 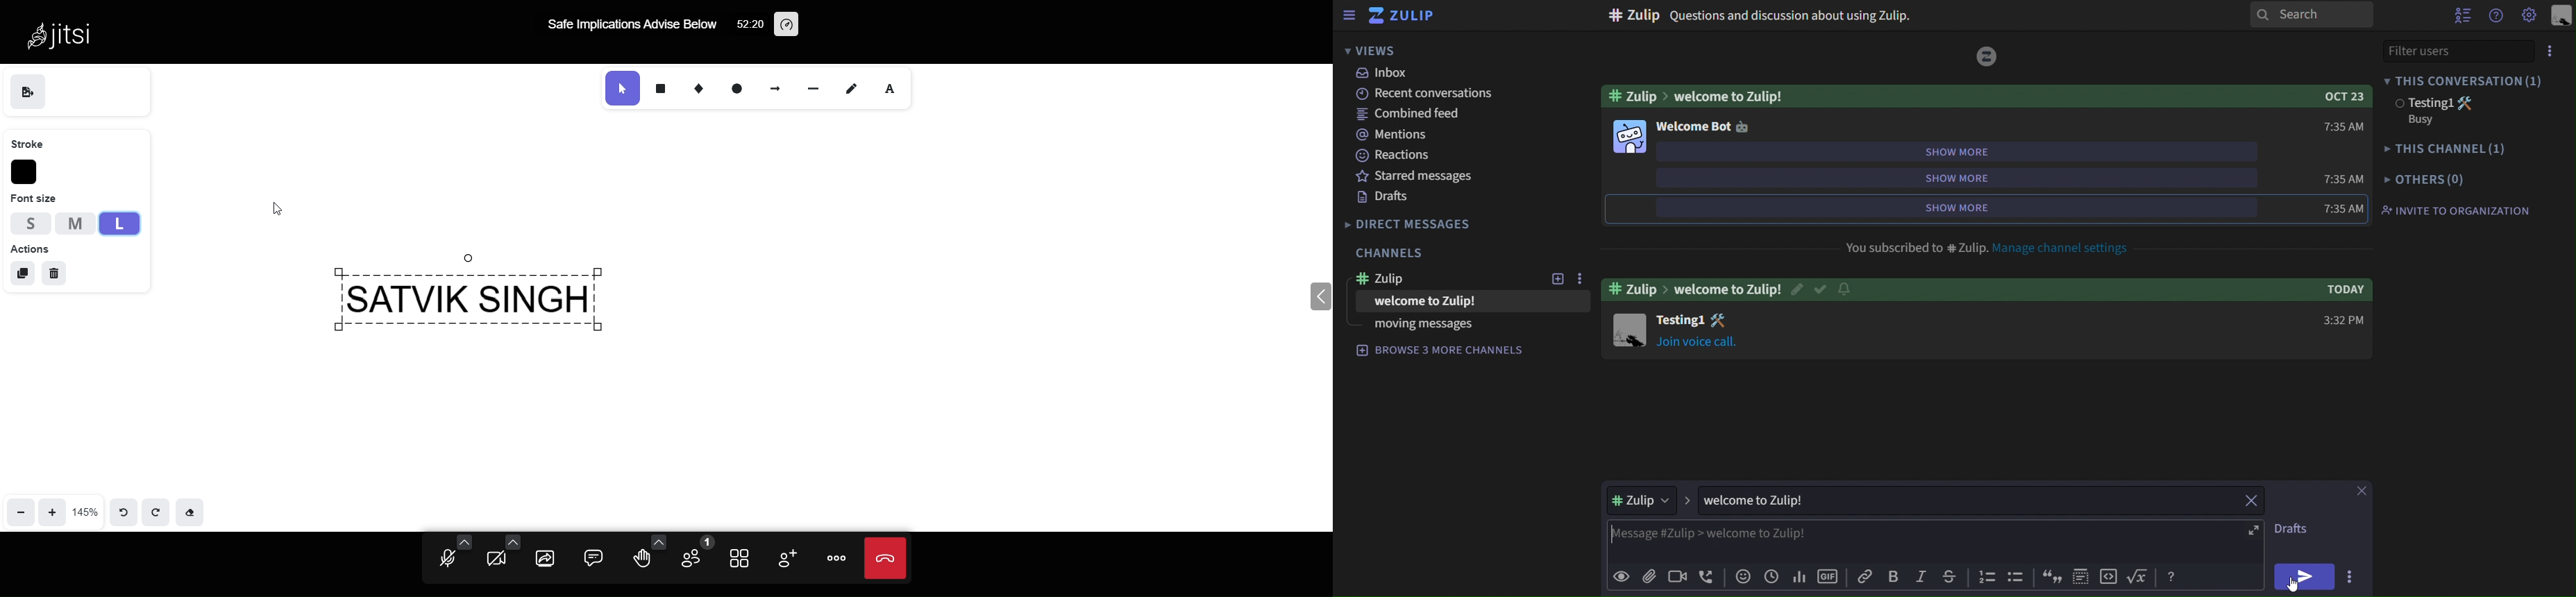 What do you see at coordinates (784, 557) in the screenshot?
I see `invite people` at bounding box center [784, 557].